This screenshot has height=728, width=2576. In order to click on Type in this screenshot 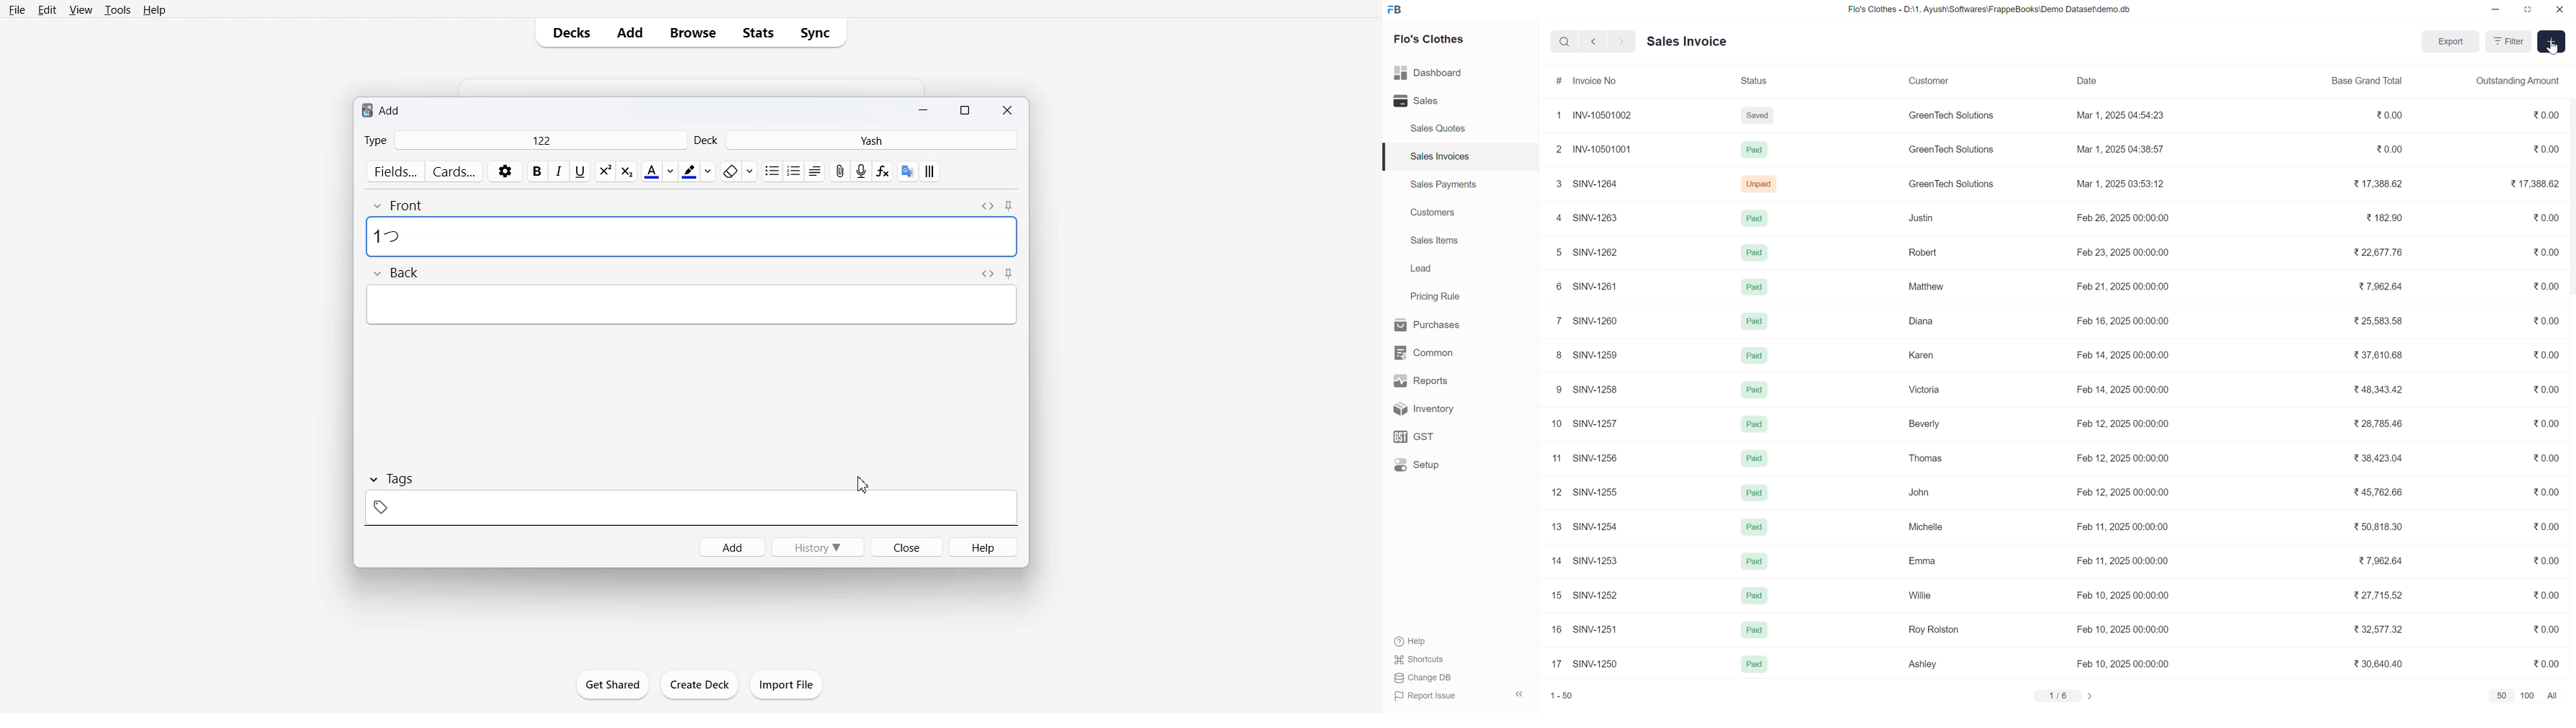, I will do `click(375, 140)`.